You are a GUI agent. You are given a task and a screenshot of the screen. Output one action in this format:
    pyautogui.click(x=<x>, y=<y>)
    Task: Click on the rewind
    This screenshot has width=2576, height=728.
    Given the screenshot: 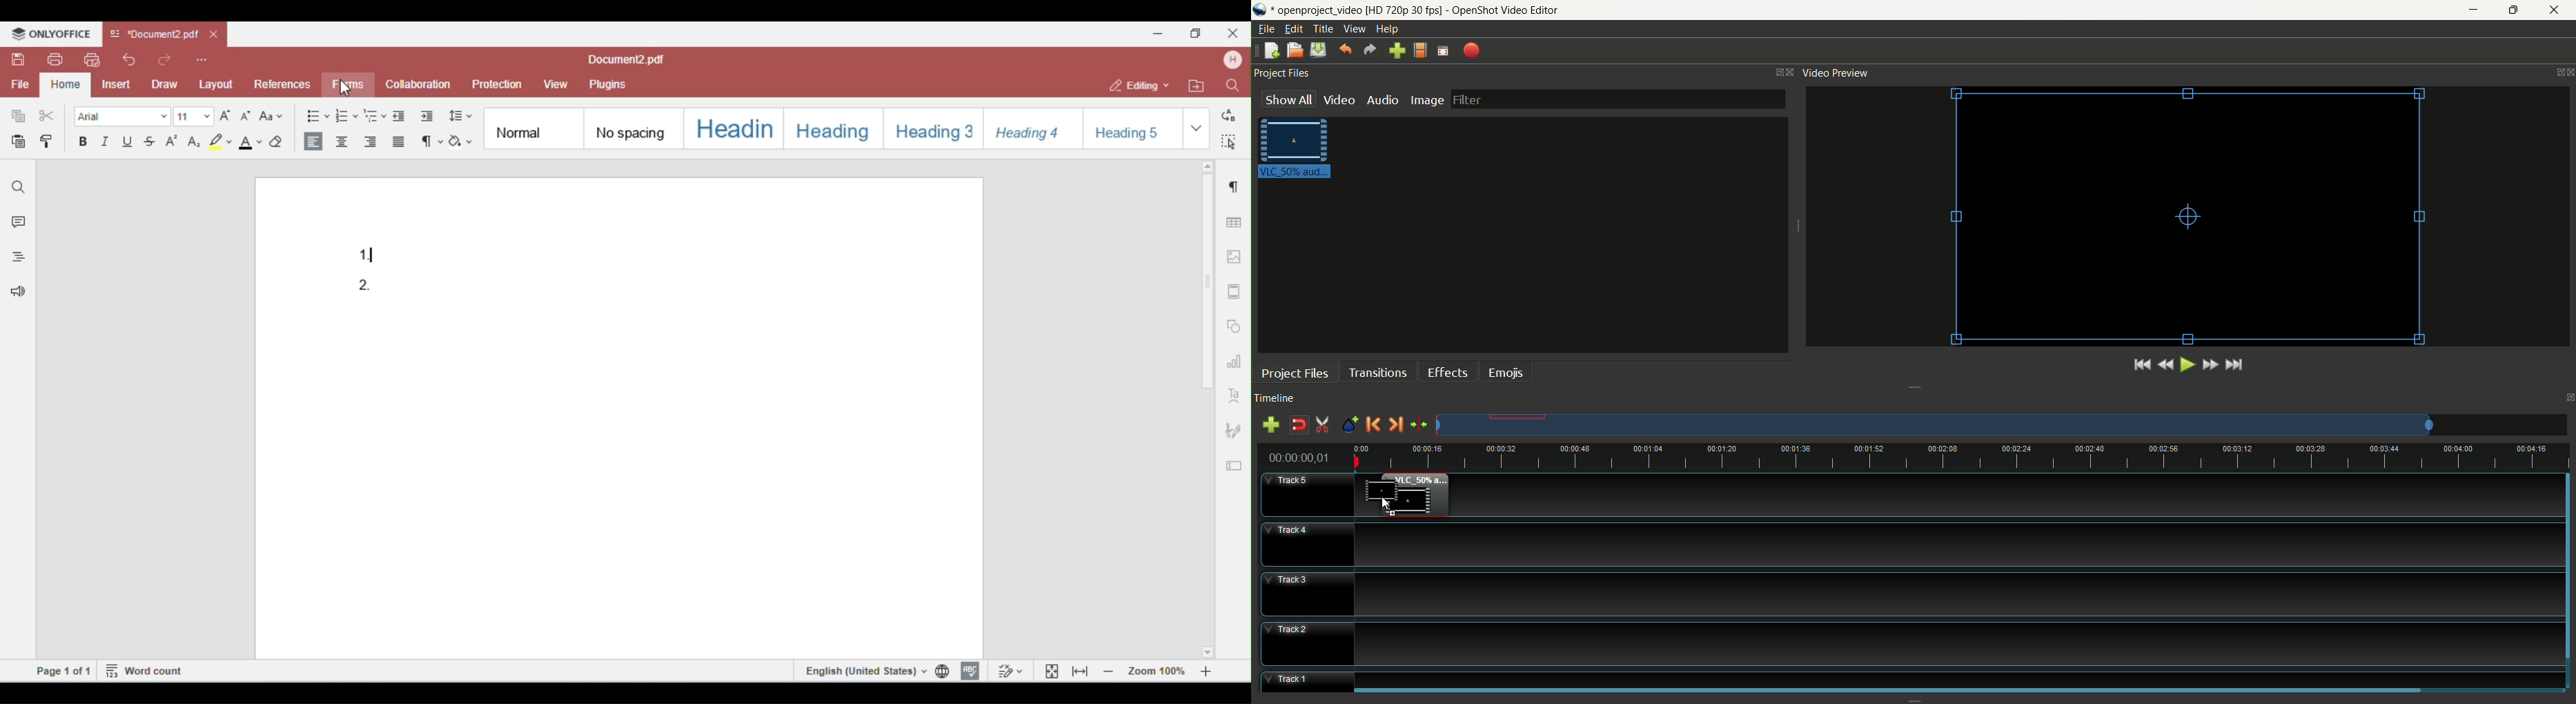 What is the action you would take?
    pyautogui.click(x=2165, y=365)
    